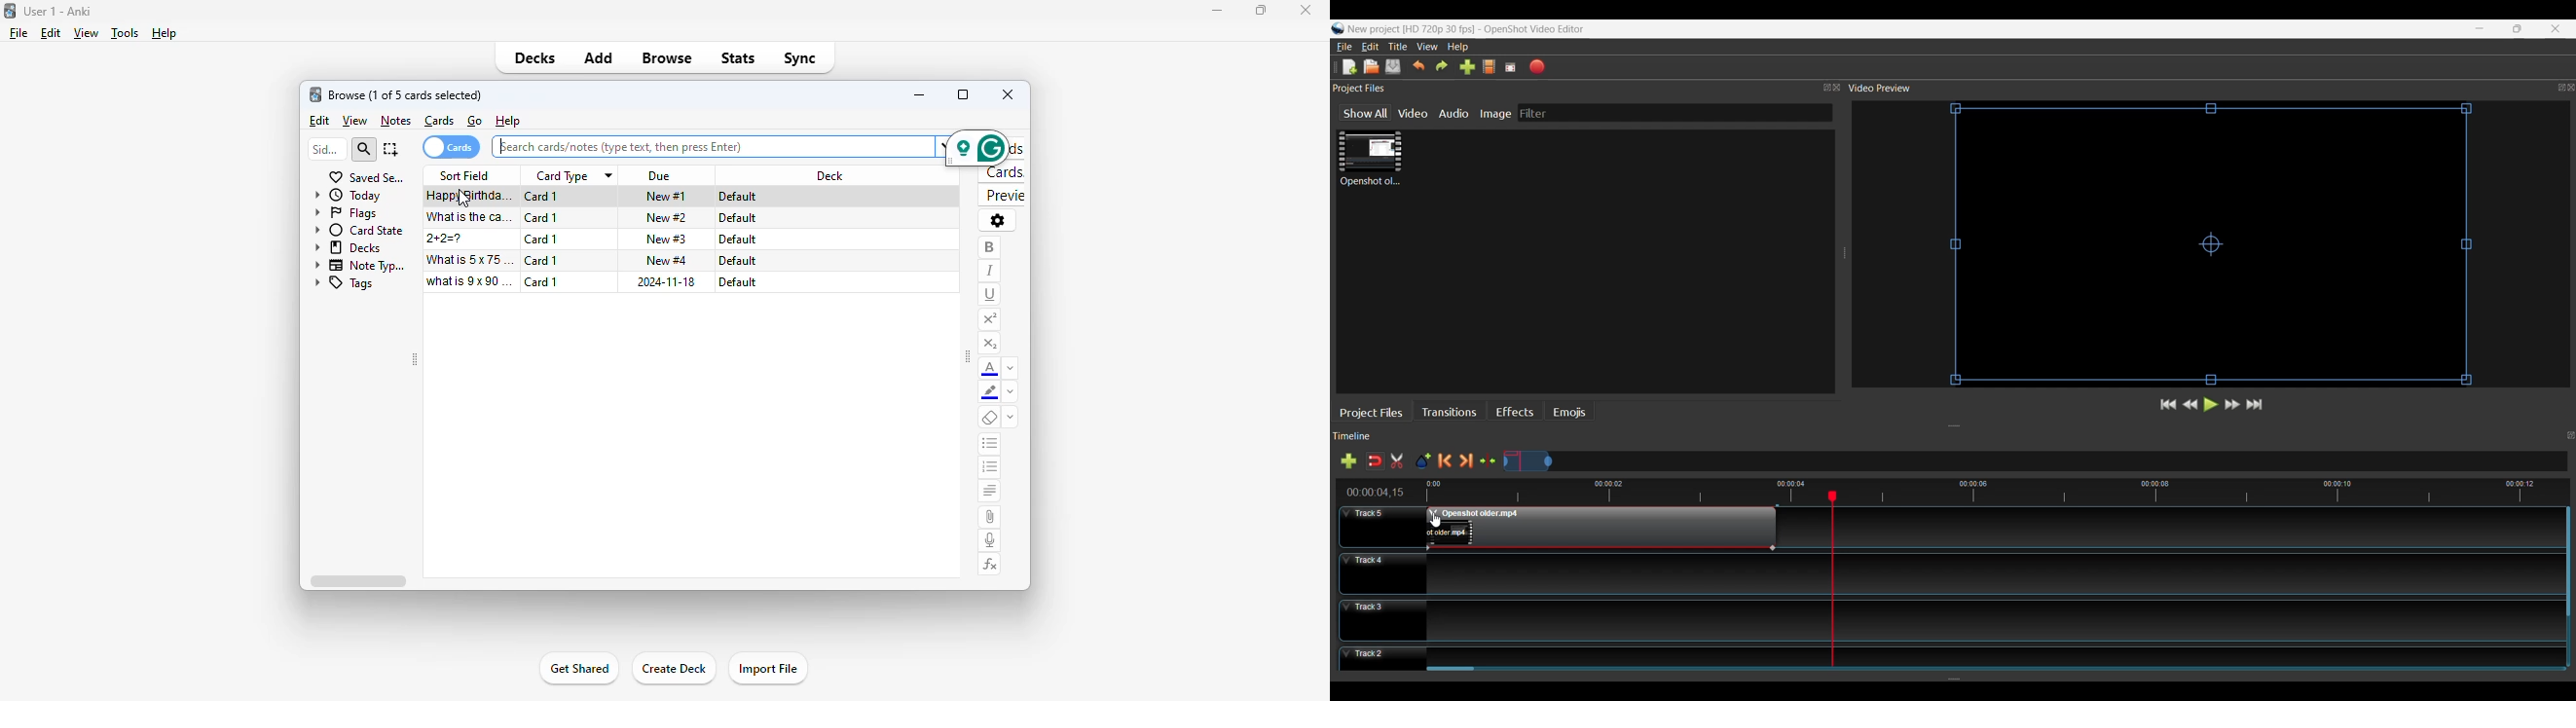  What do you see at coordinates (357, 580) in the screenshot?
I see `horizontal scroll bar` at bounding box center [357, 580].